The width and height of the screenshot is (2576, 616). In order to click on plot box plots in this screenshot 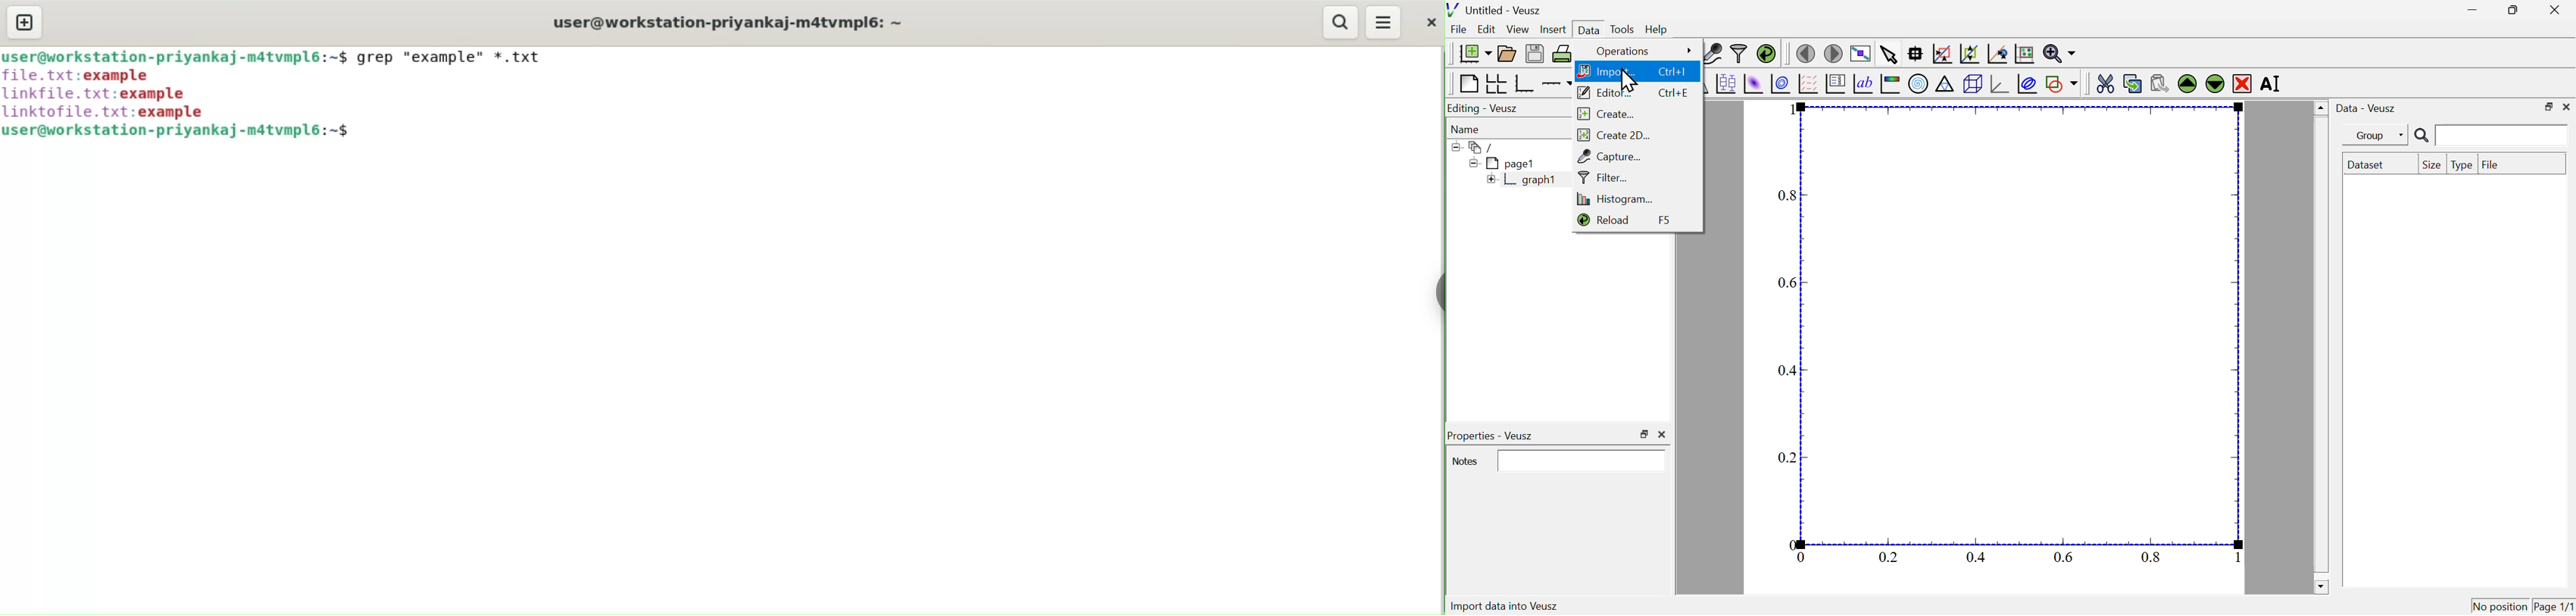, I will do `click(1725, 82)`.